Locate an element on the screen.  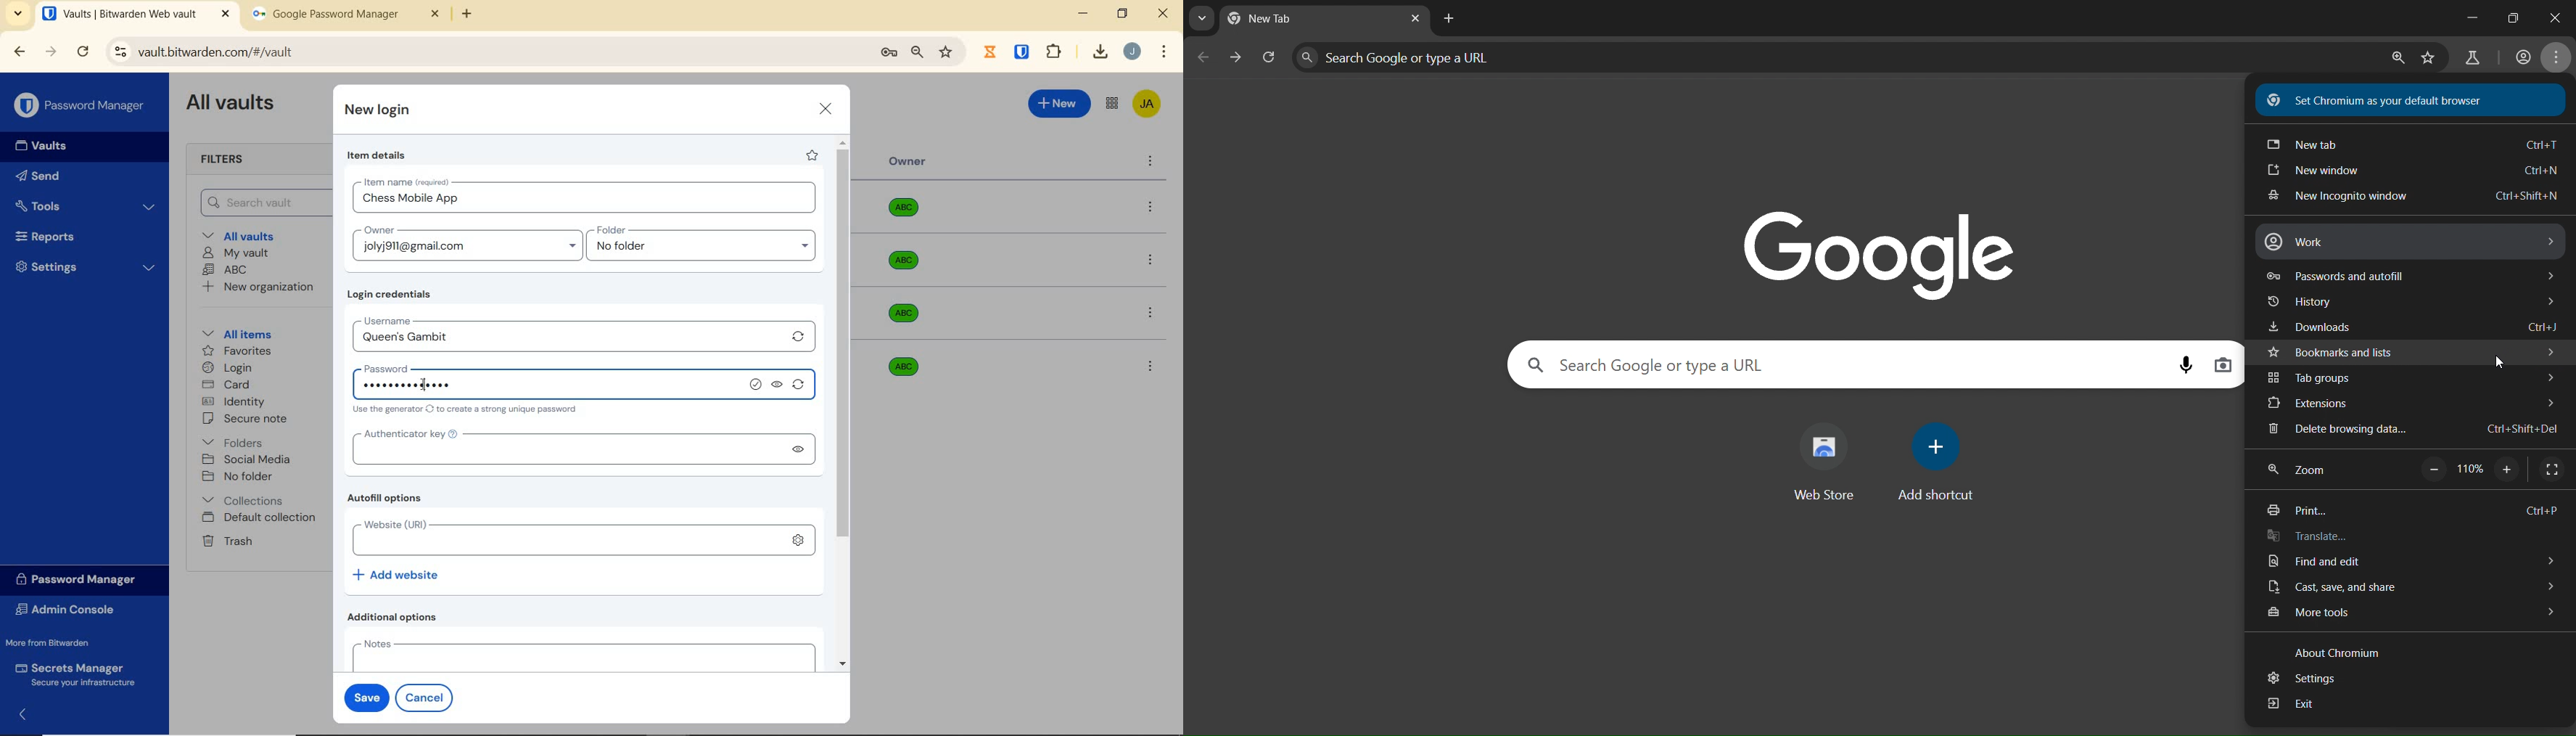
Social media is located at coordinates (245, 459).